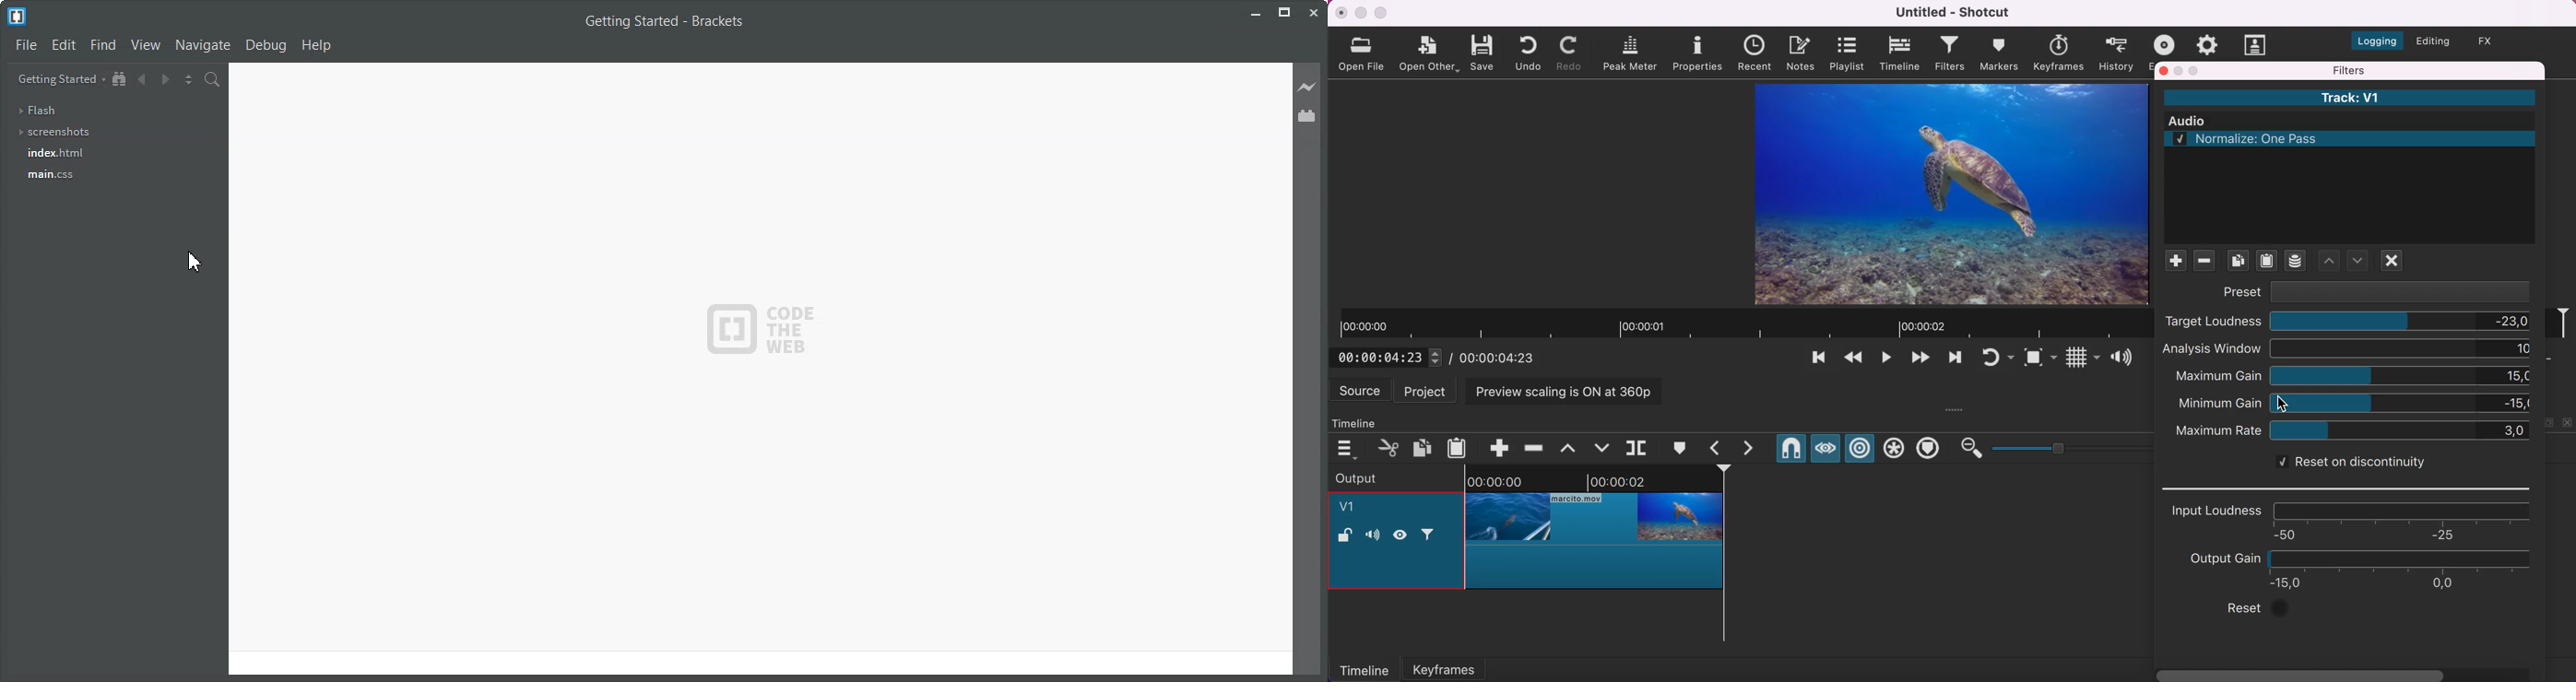  I want to click on Extension Manager, so click(1307, 115).